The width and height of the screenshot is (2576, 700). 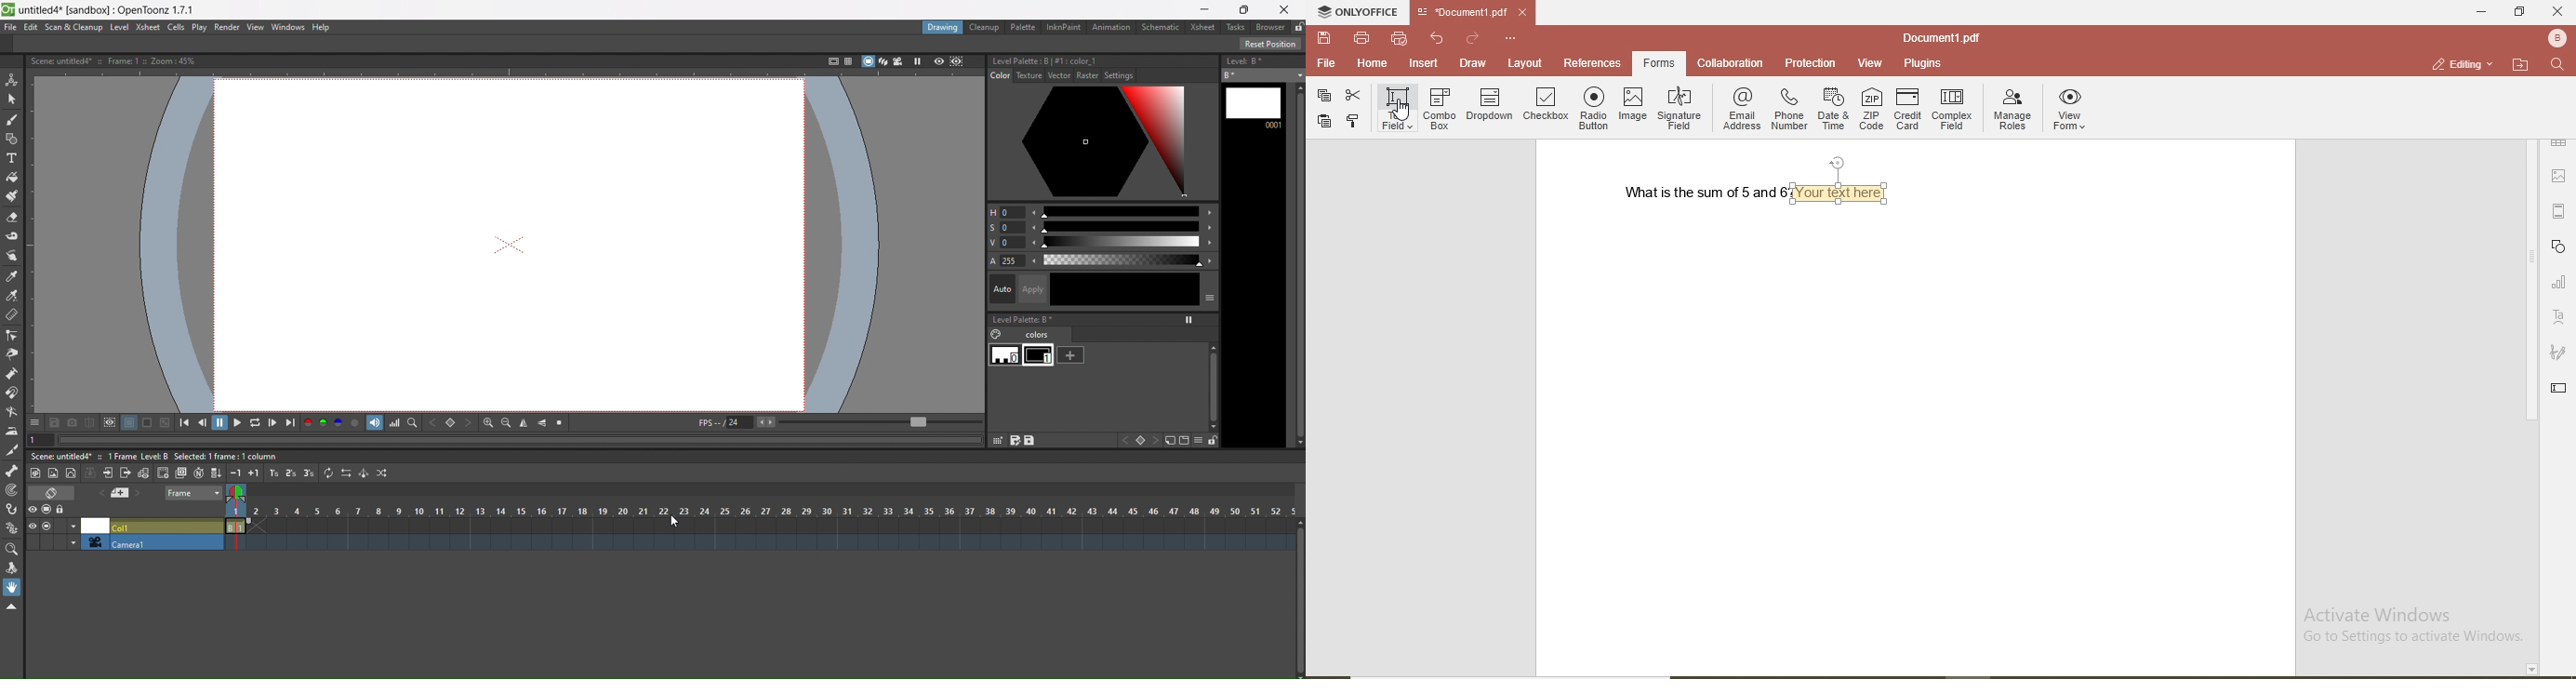 I want to click on Scroll bar, so click(x=1298, y=599).